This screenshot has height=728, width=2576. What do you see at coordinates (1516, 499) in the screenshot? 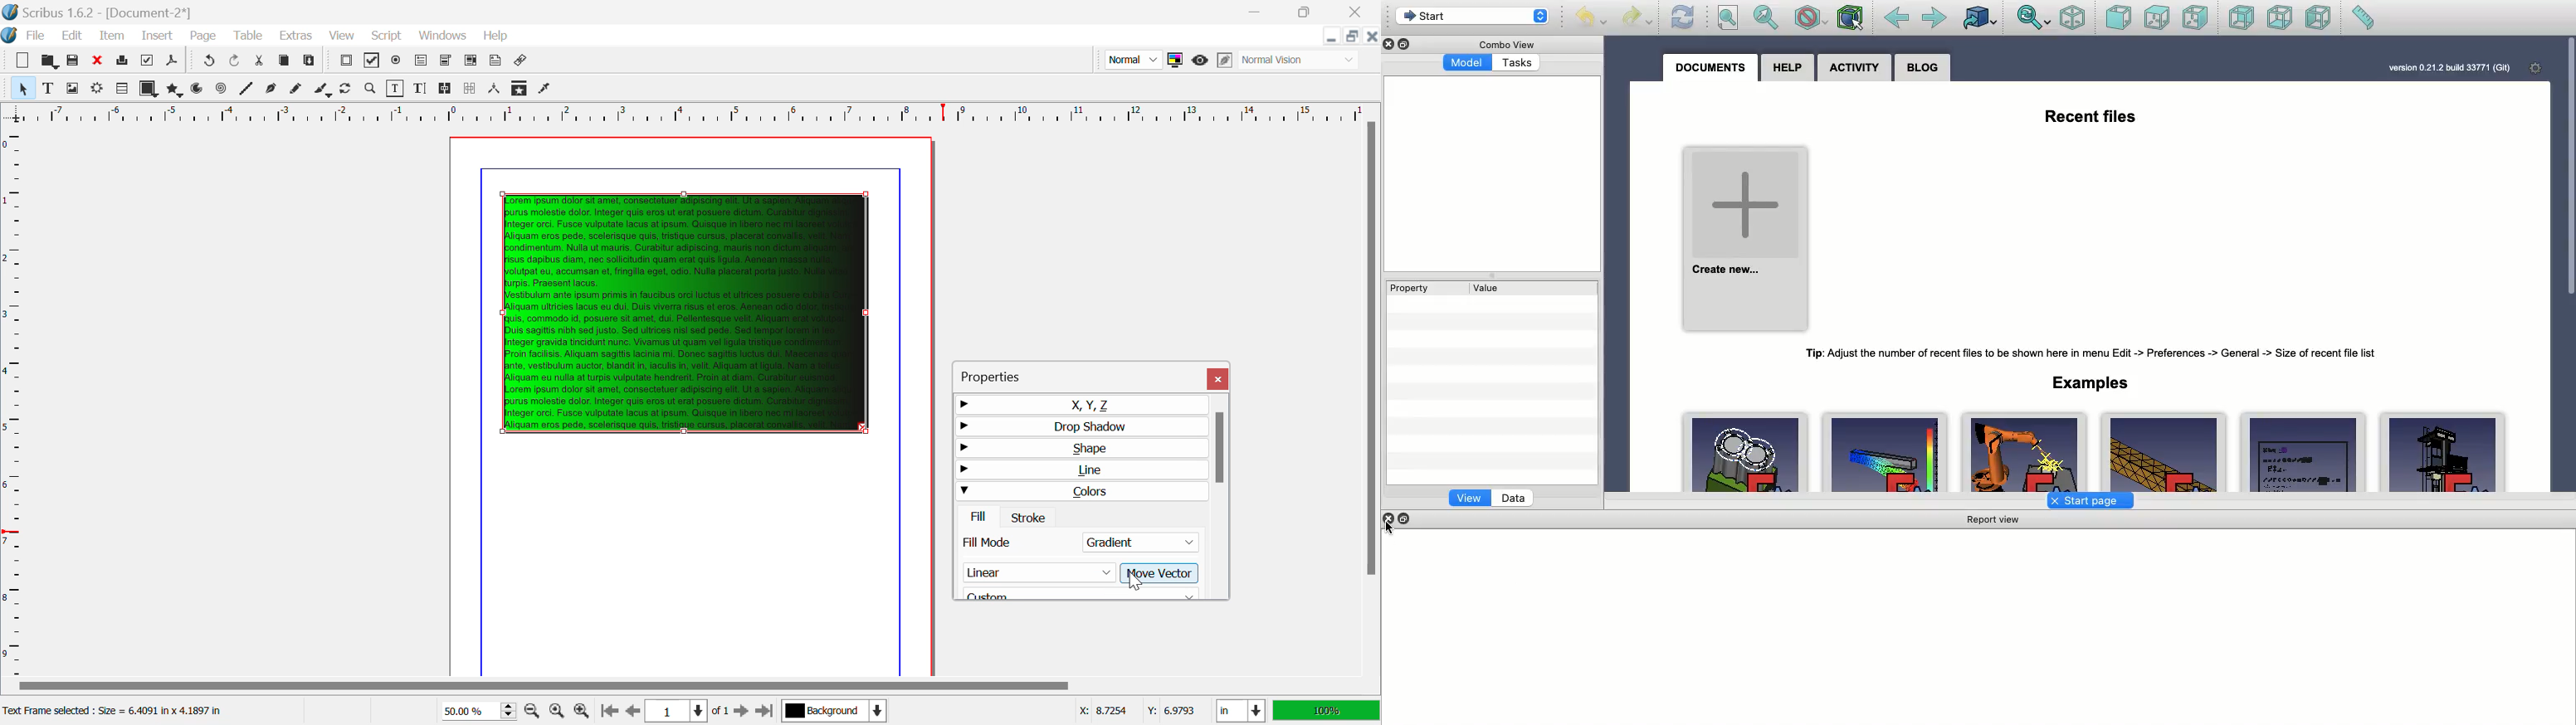
I see `Data` at bounding box center [1516, 499].